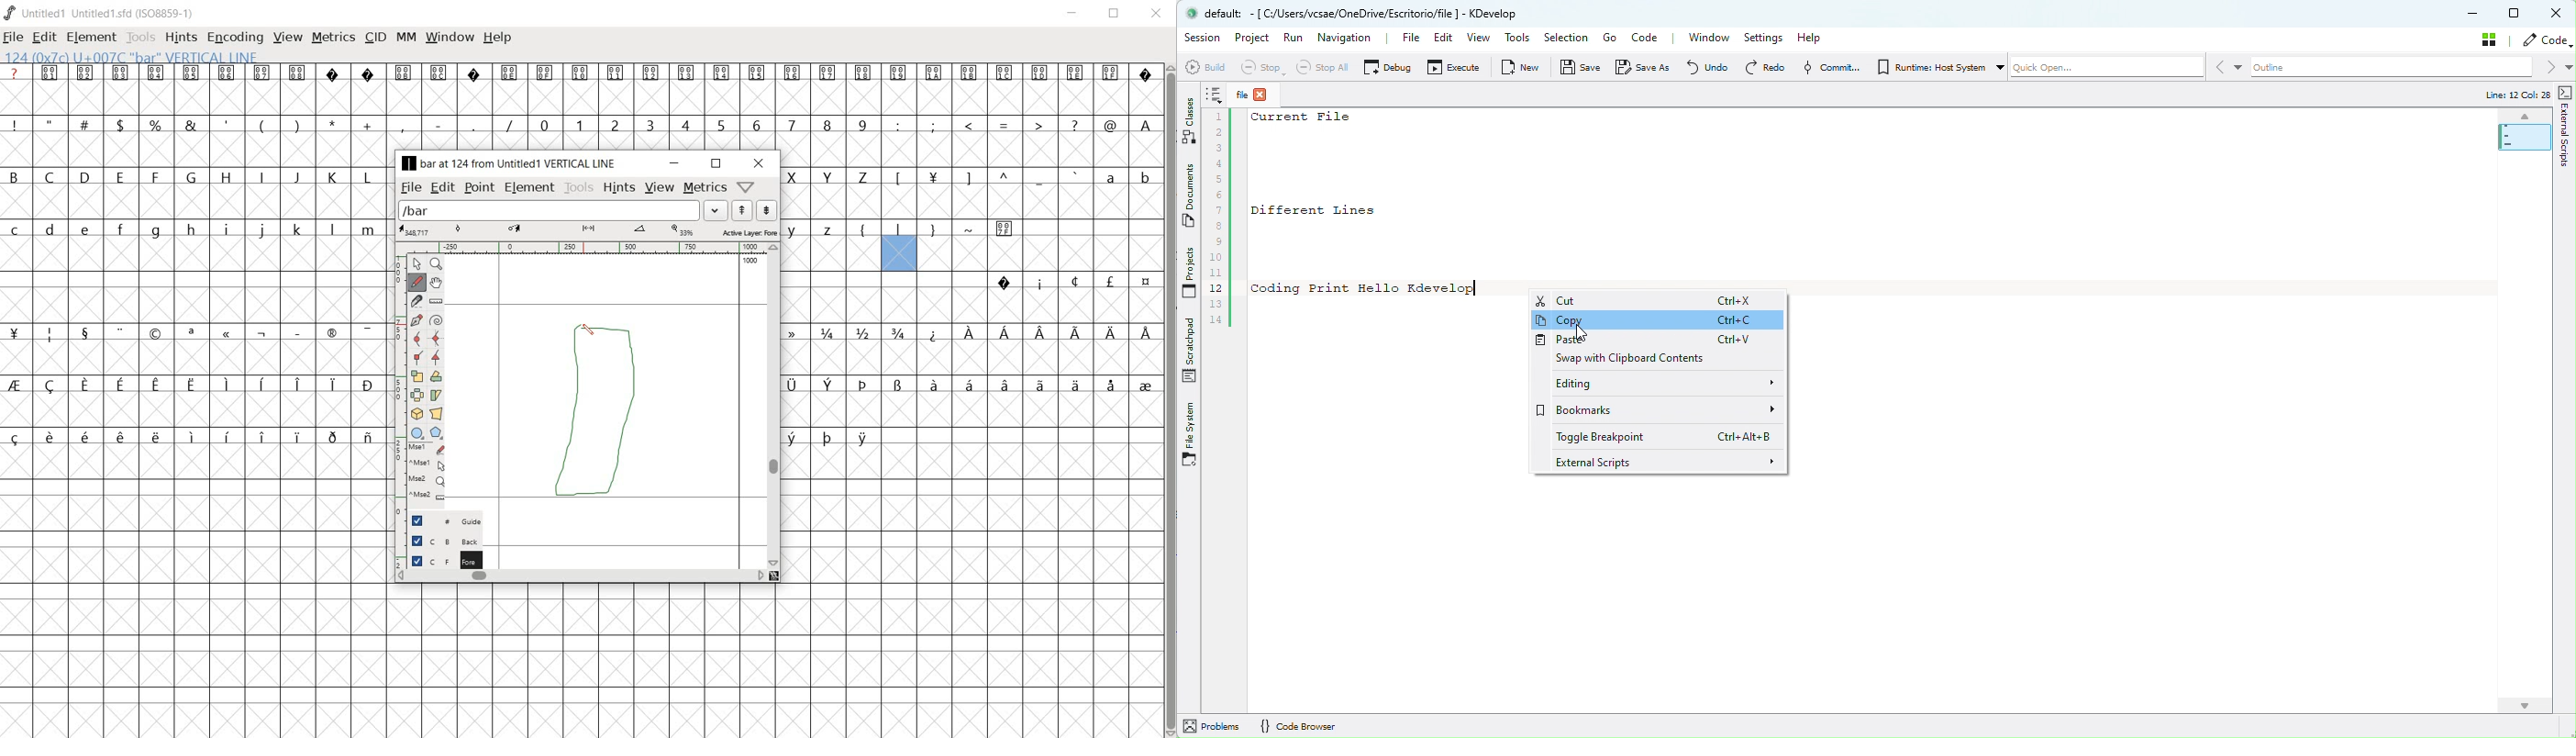 This screenshot has width=2576, height=756. What do you see at coordinates (1169, 400) in the screenshot?
I see `scrollbar` at bounding box center [1169, 400].